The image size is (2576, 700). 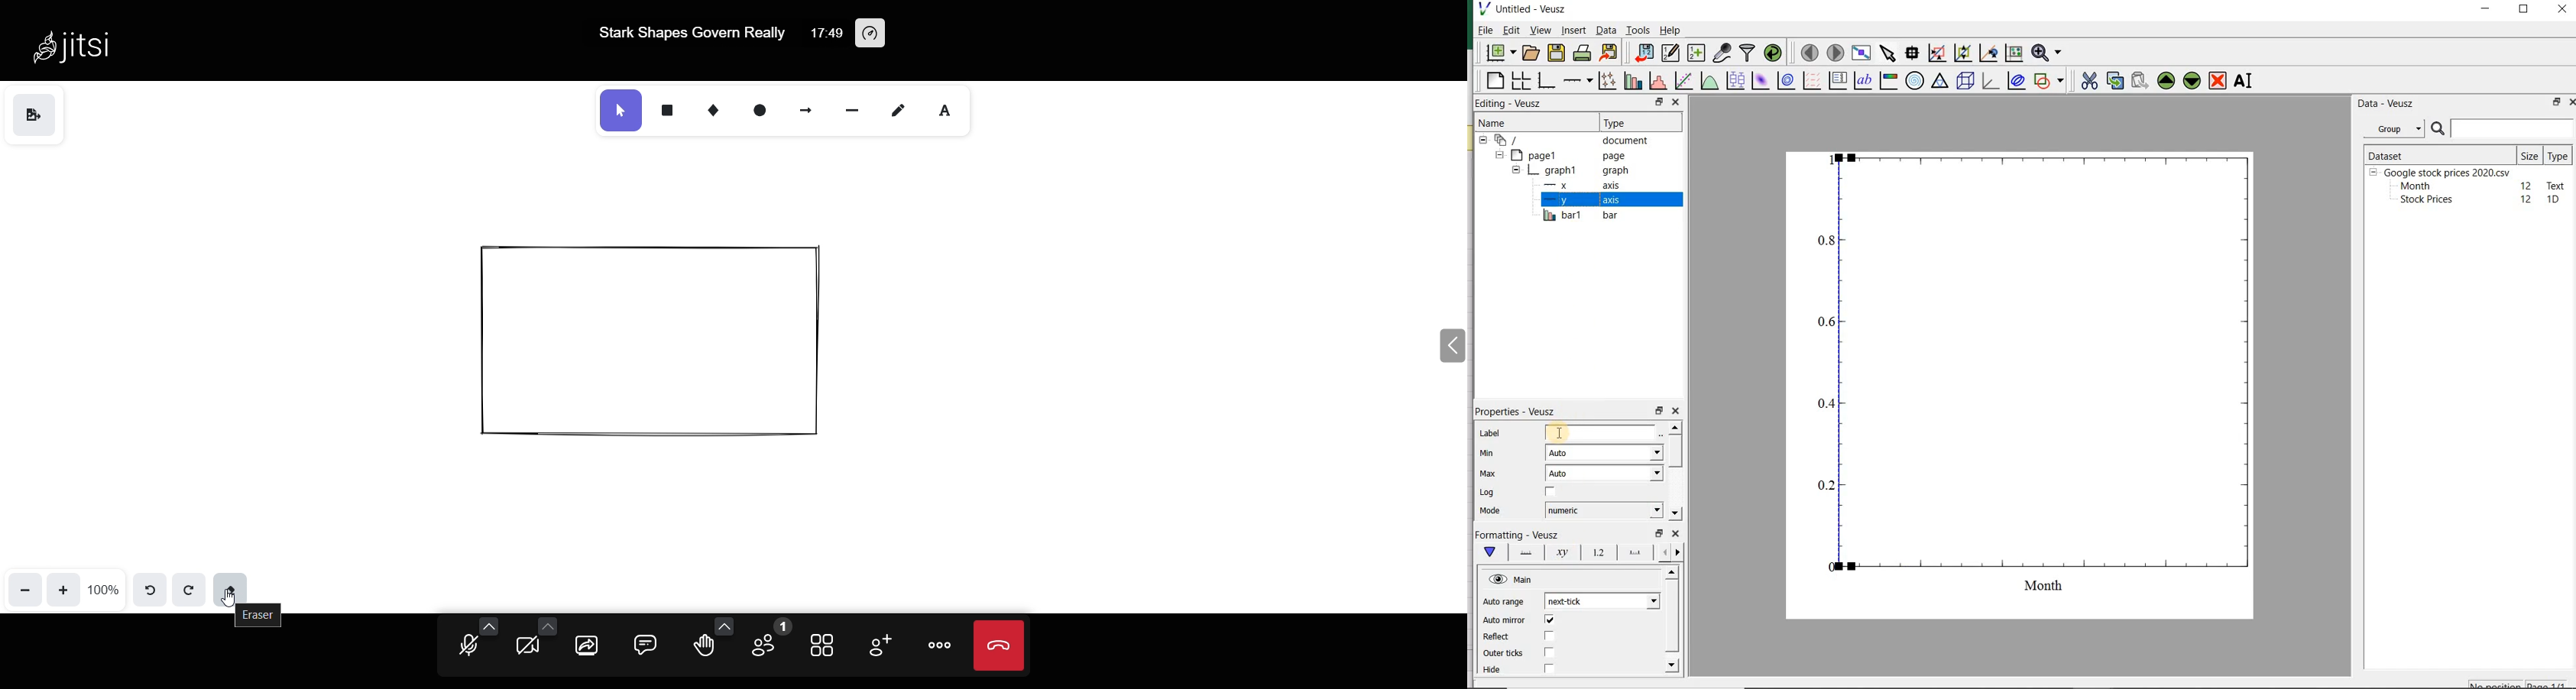 I want to click on Size, so click(x=2530, y=154).